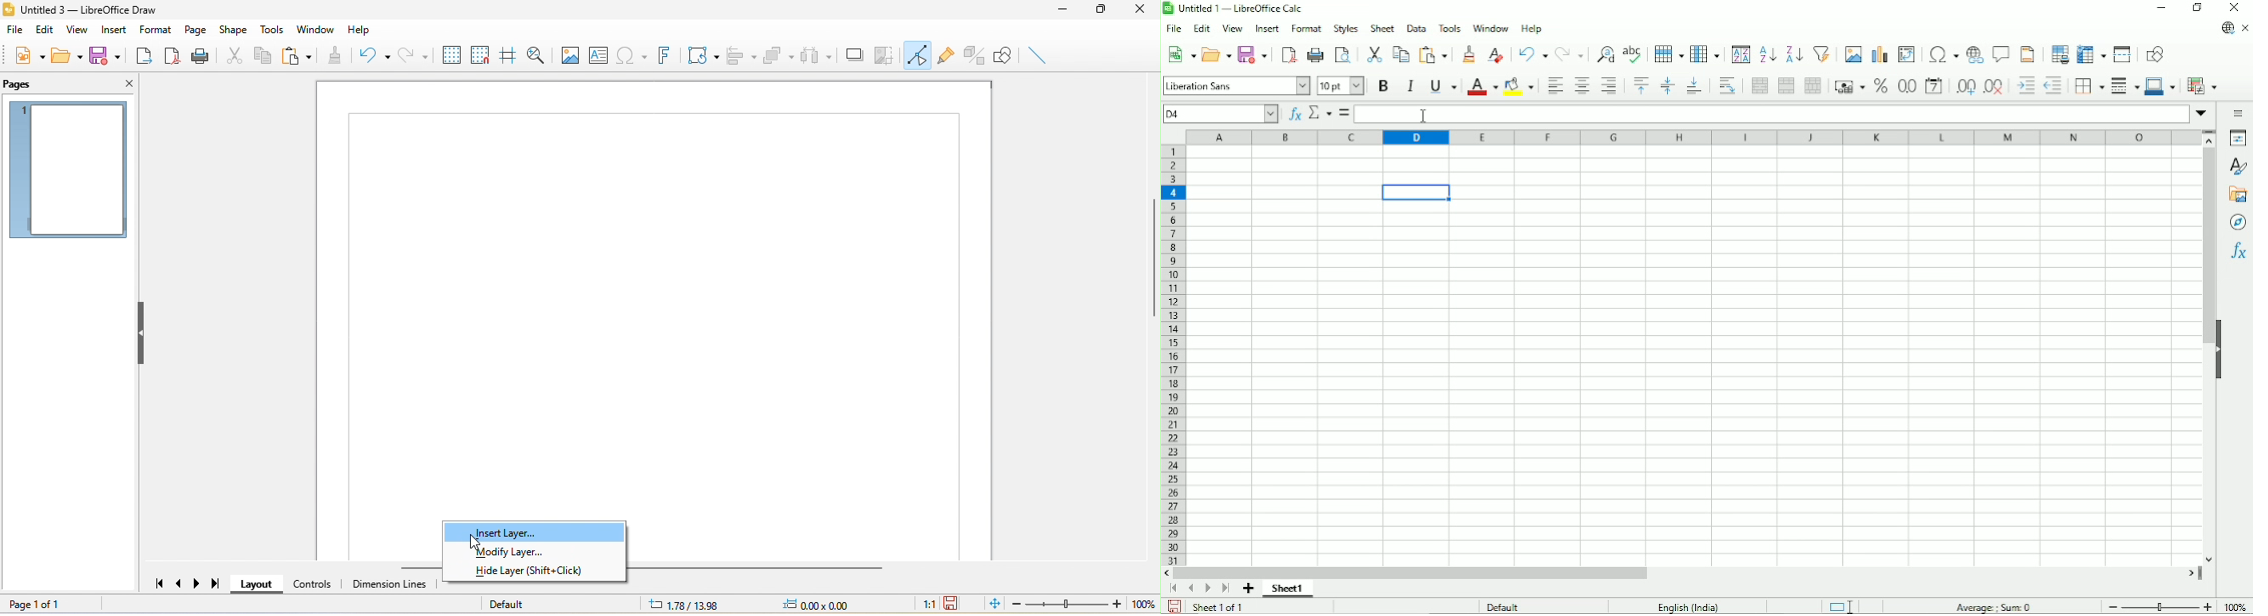  I want to click on redo, so click(412, 54).